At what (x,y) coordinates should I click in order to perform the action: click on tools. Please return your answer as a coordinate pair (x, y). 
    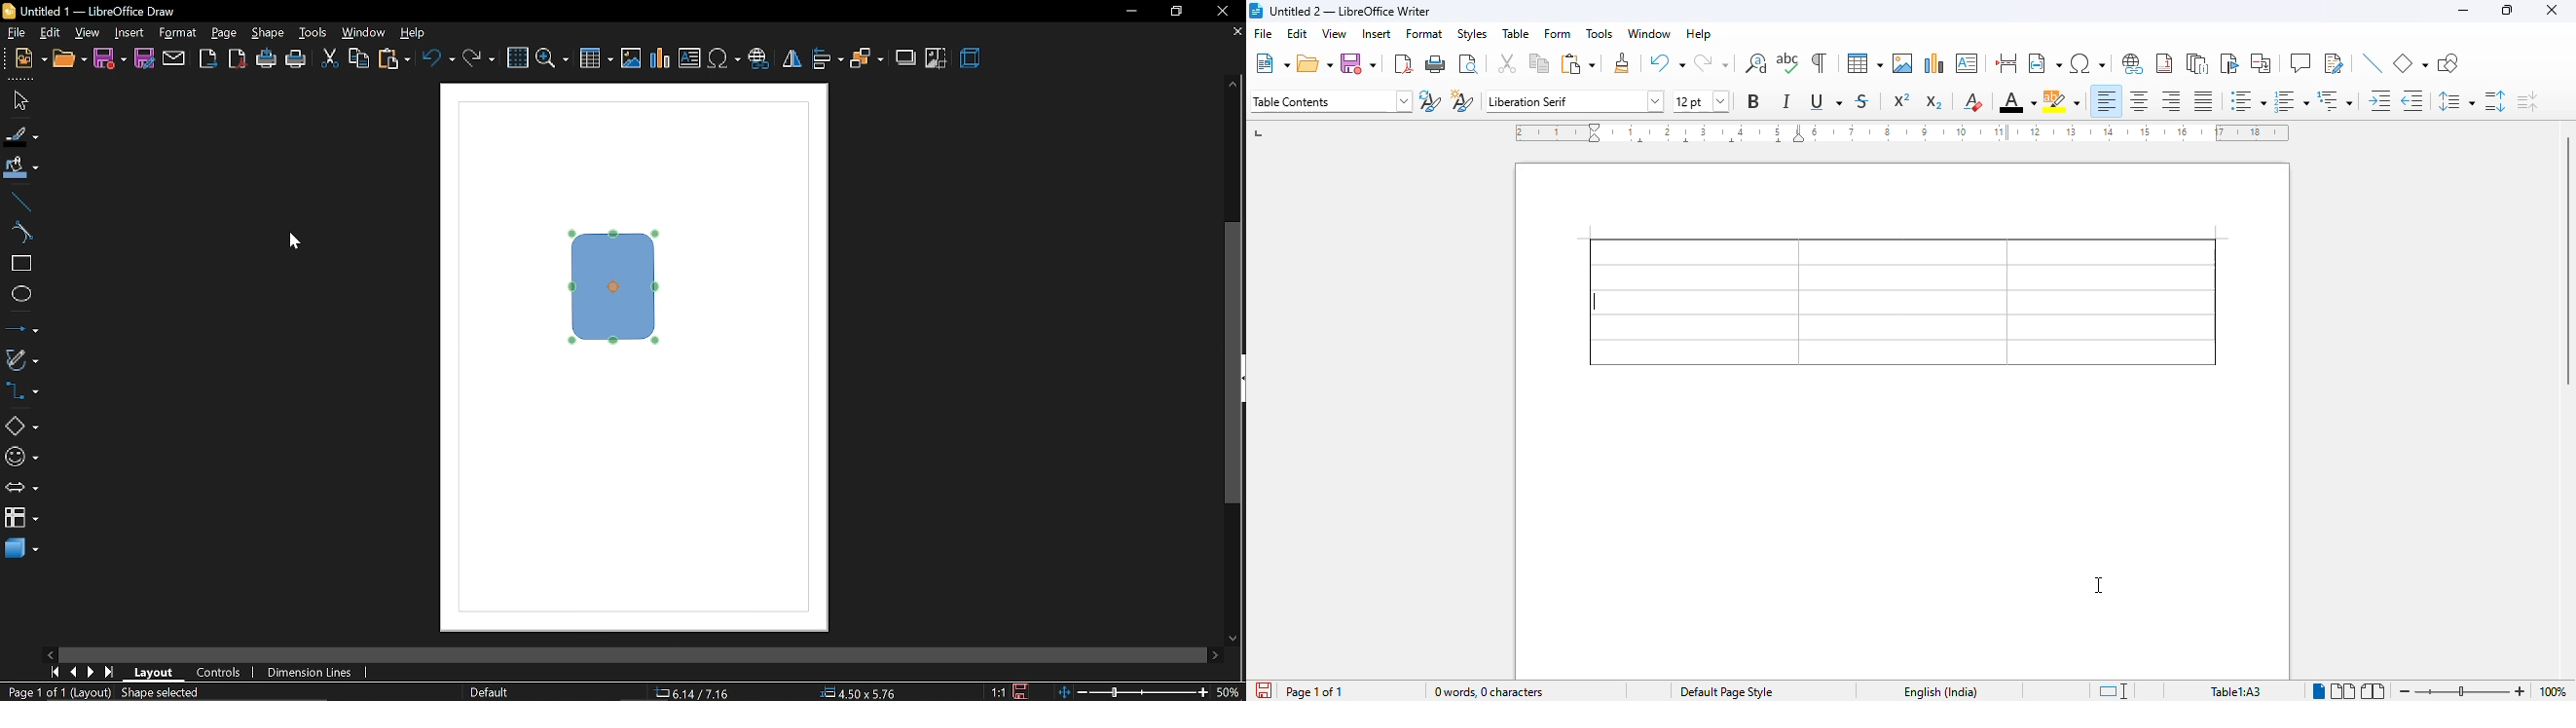
    Looking at the image, I should click on (1600, 34).